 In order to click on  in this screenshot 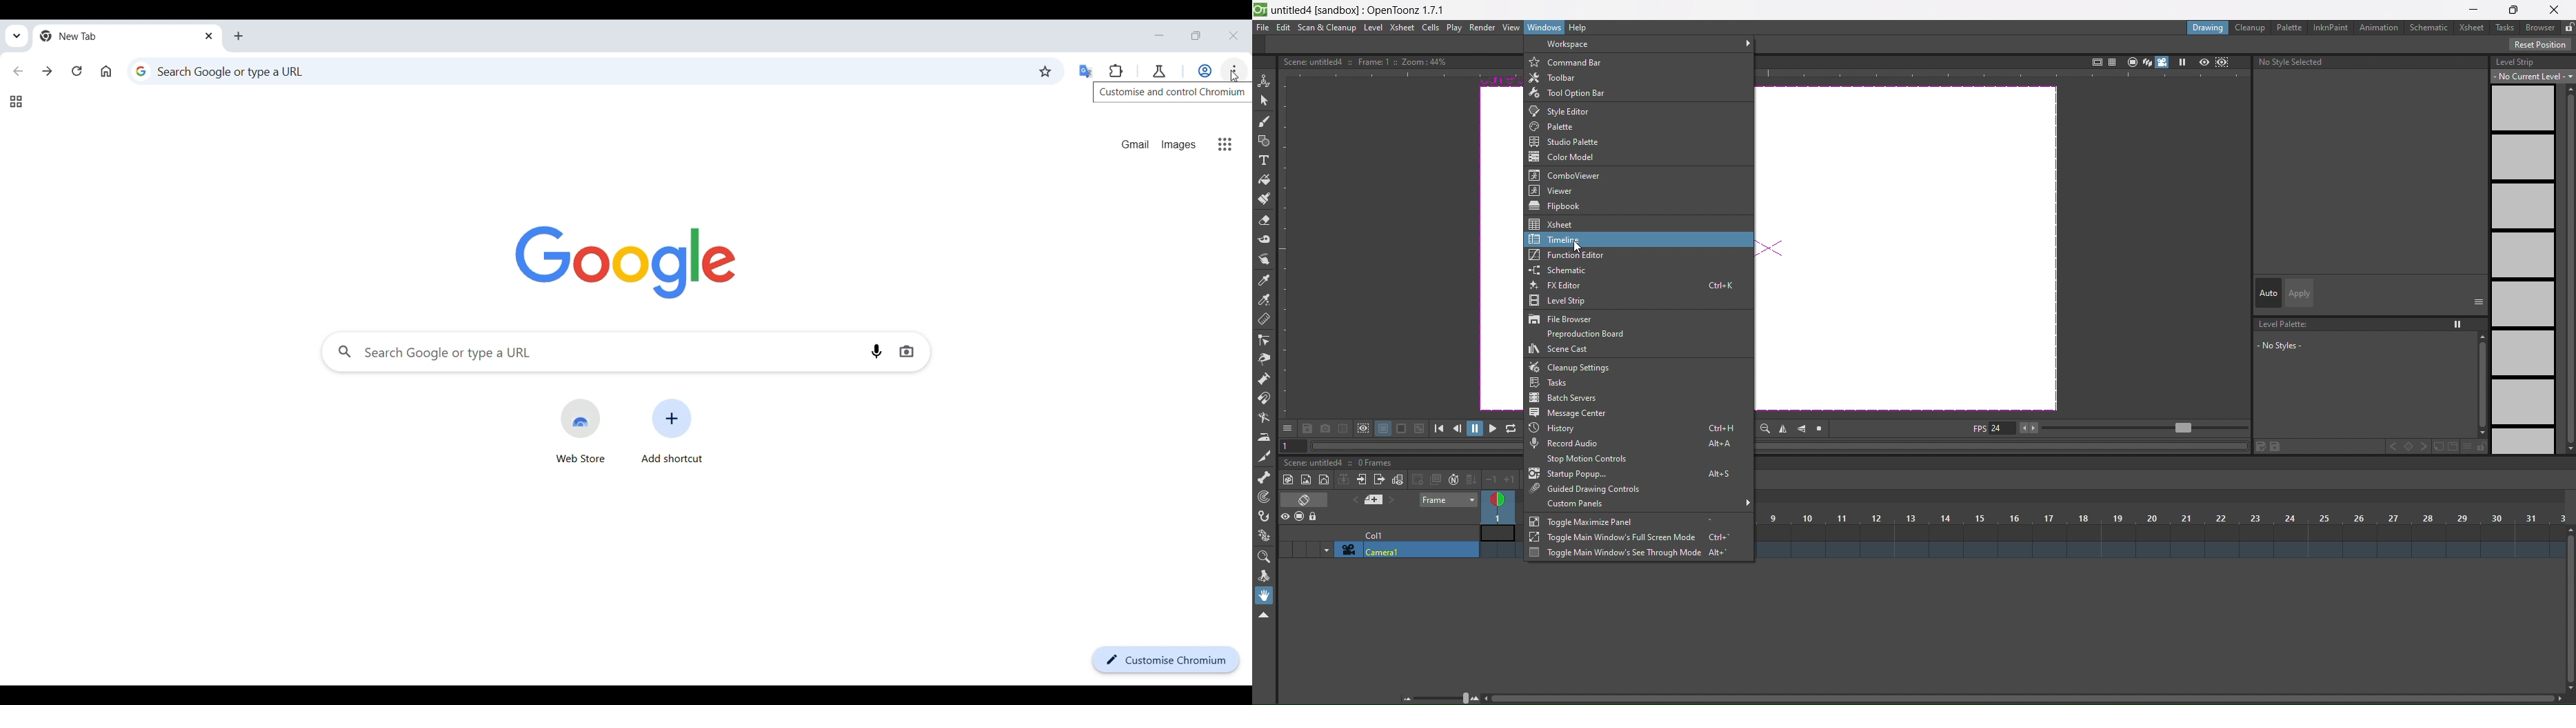, I will do `click(1265, 576)`.